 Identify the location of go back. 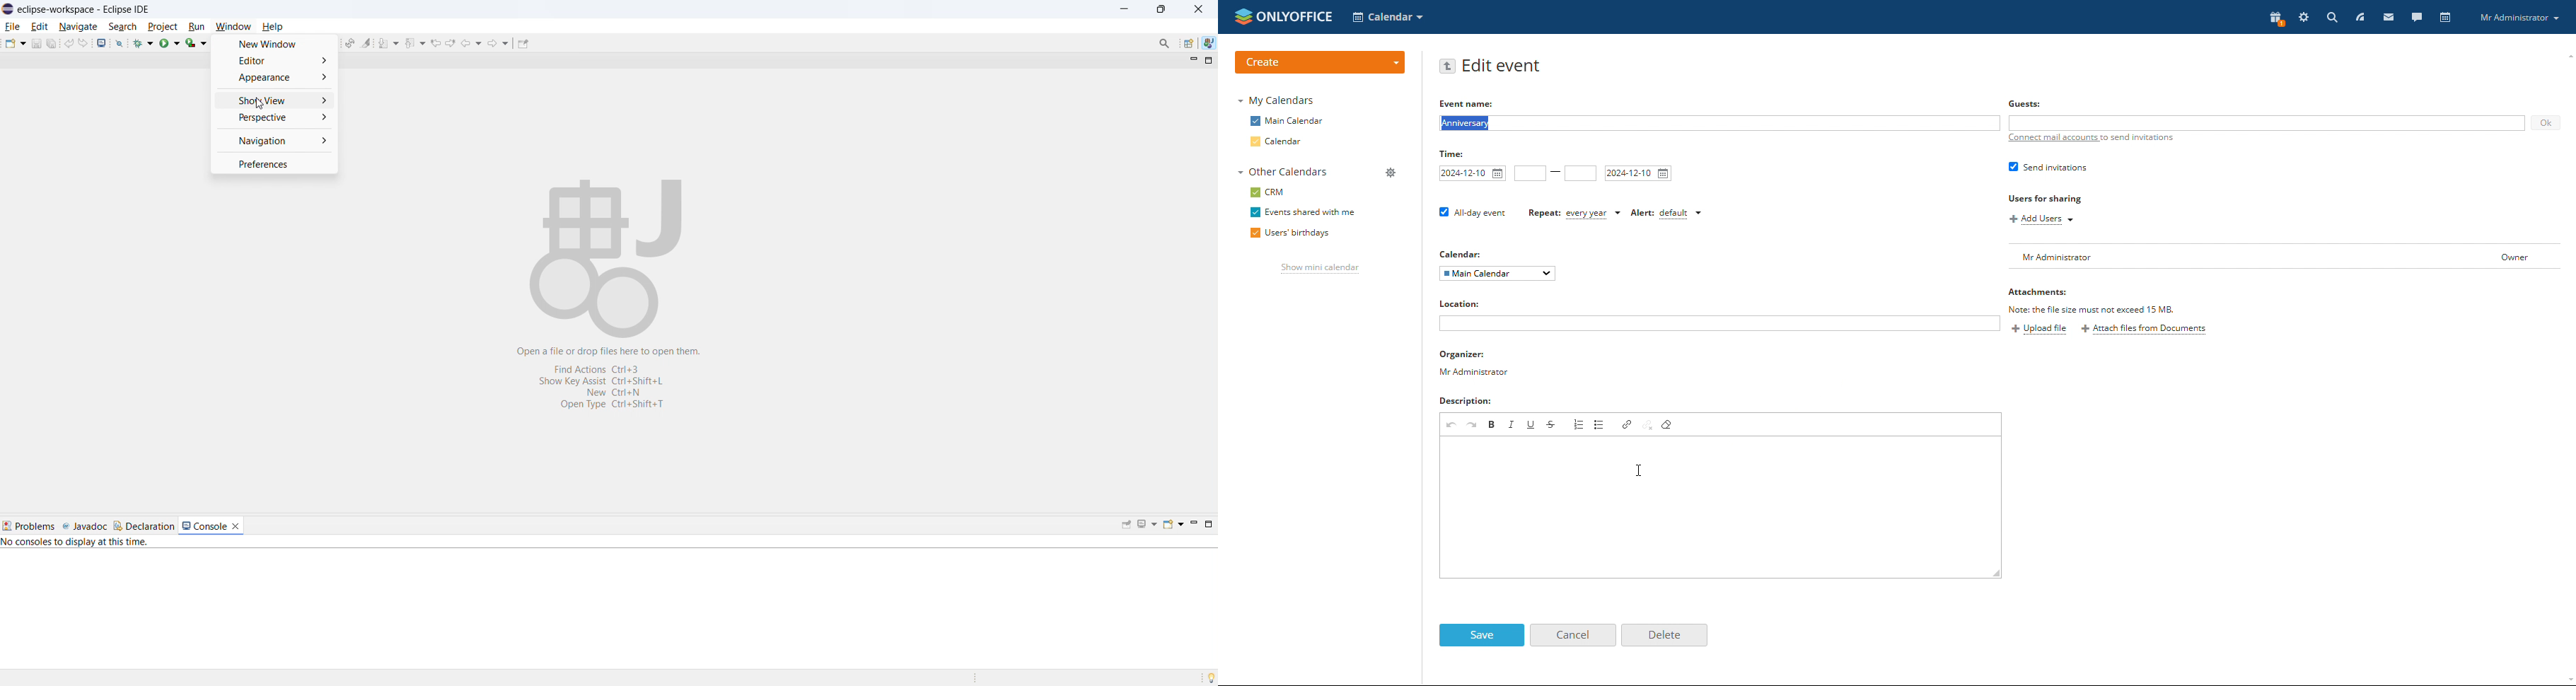
(1448, 66).